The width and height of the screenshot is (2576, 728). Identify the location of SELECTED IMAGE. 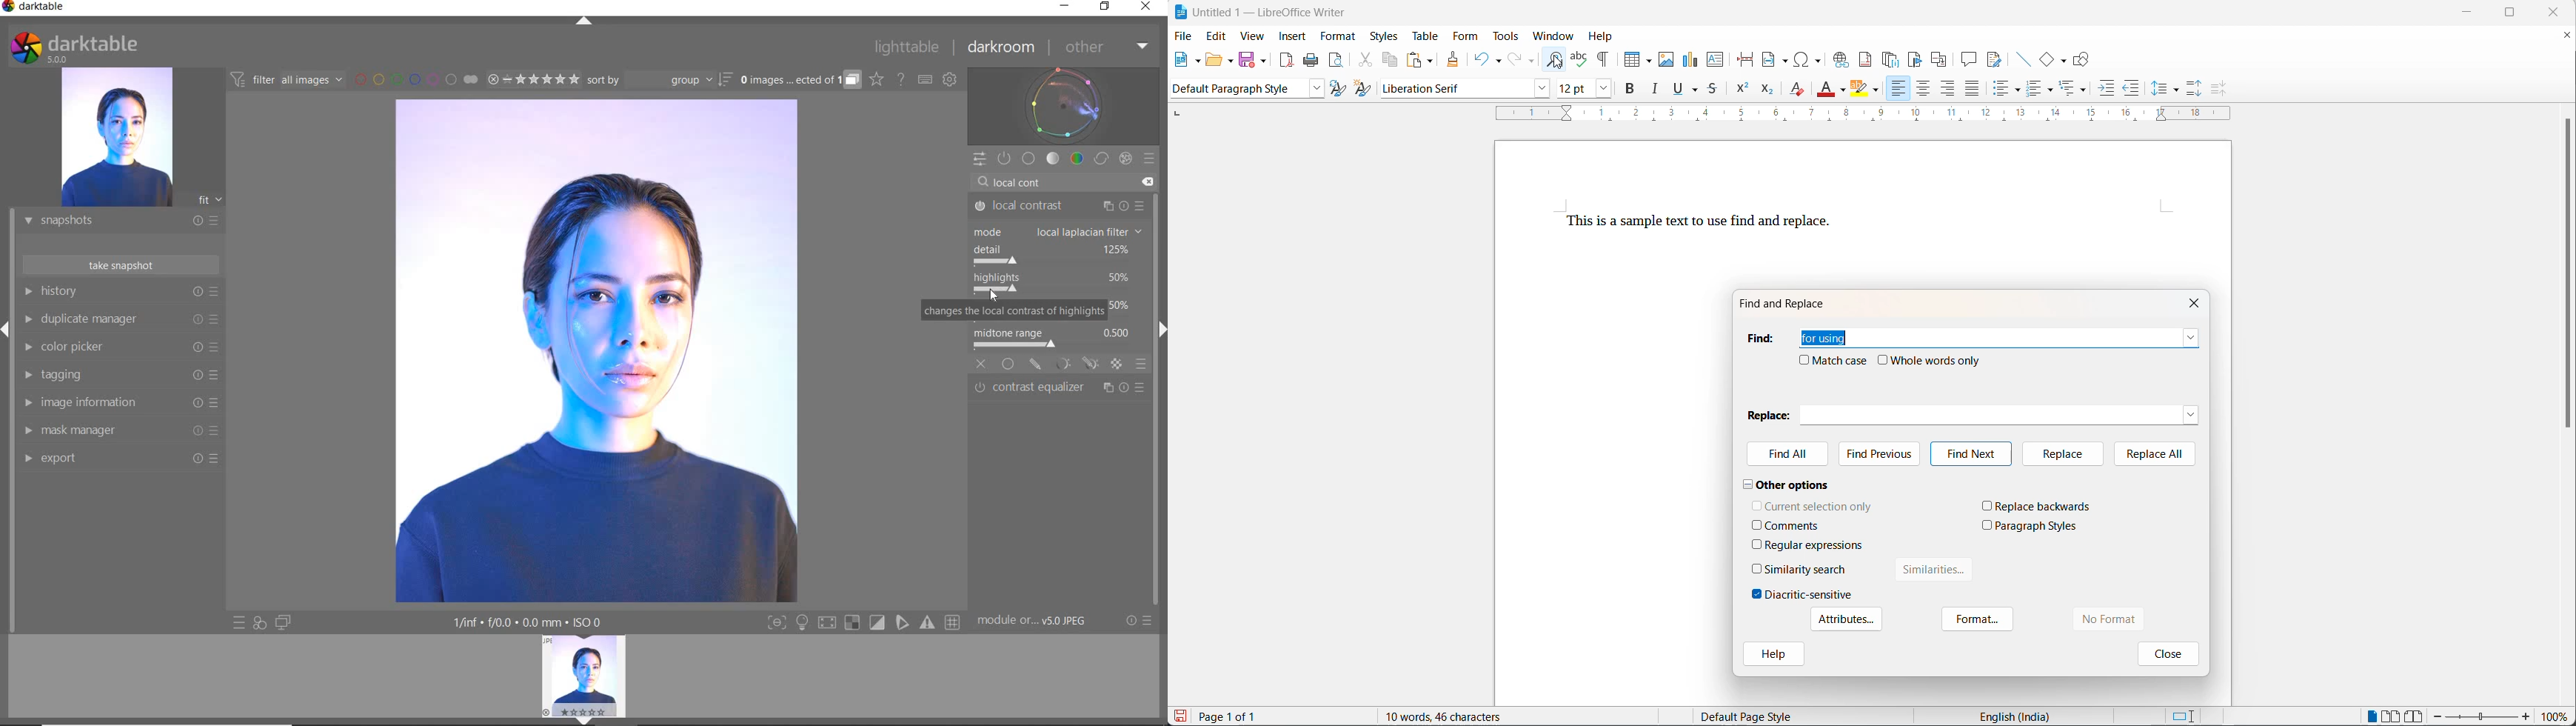
(595, 348).